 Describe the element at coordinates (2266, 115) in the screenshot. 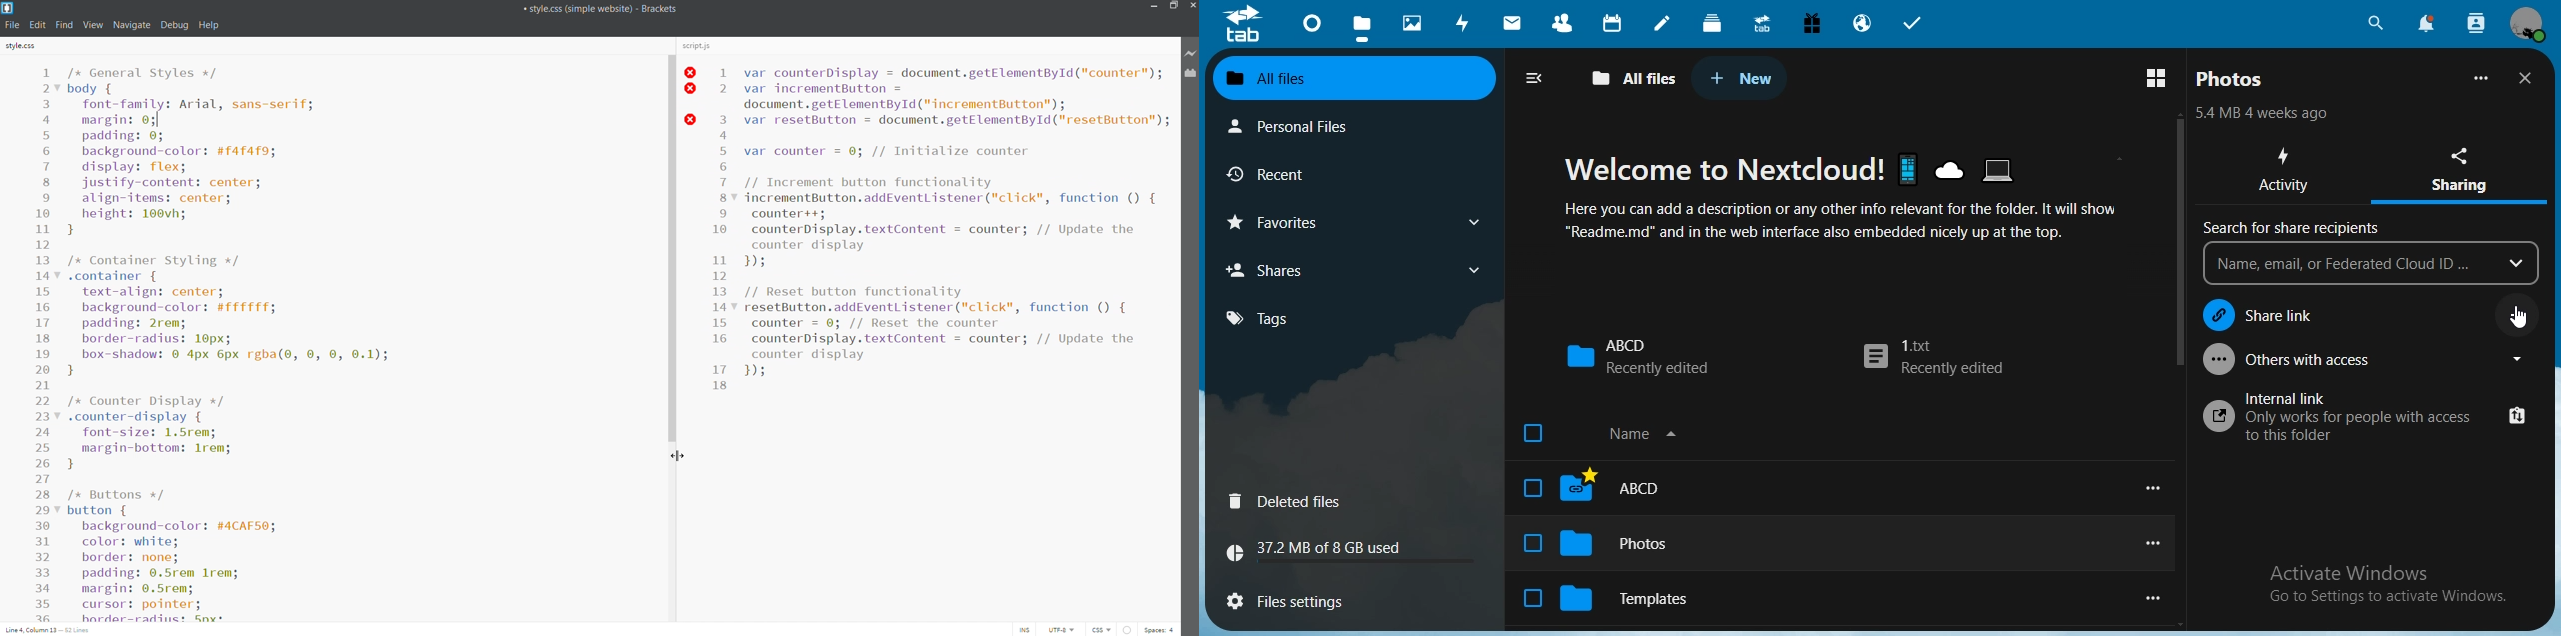

I see `text` at that location.